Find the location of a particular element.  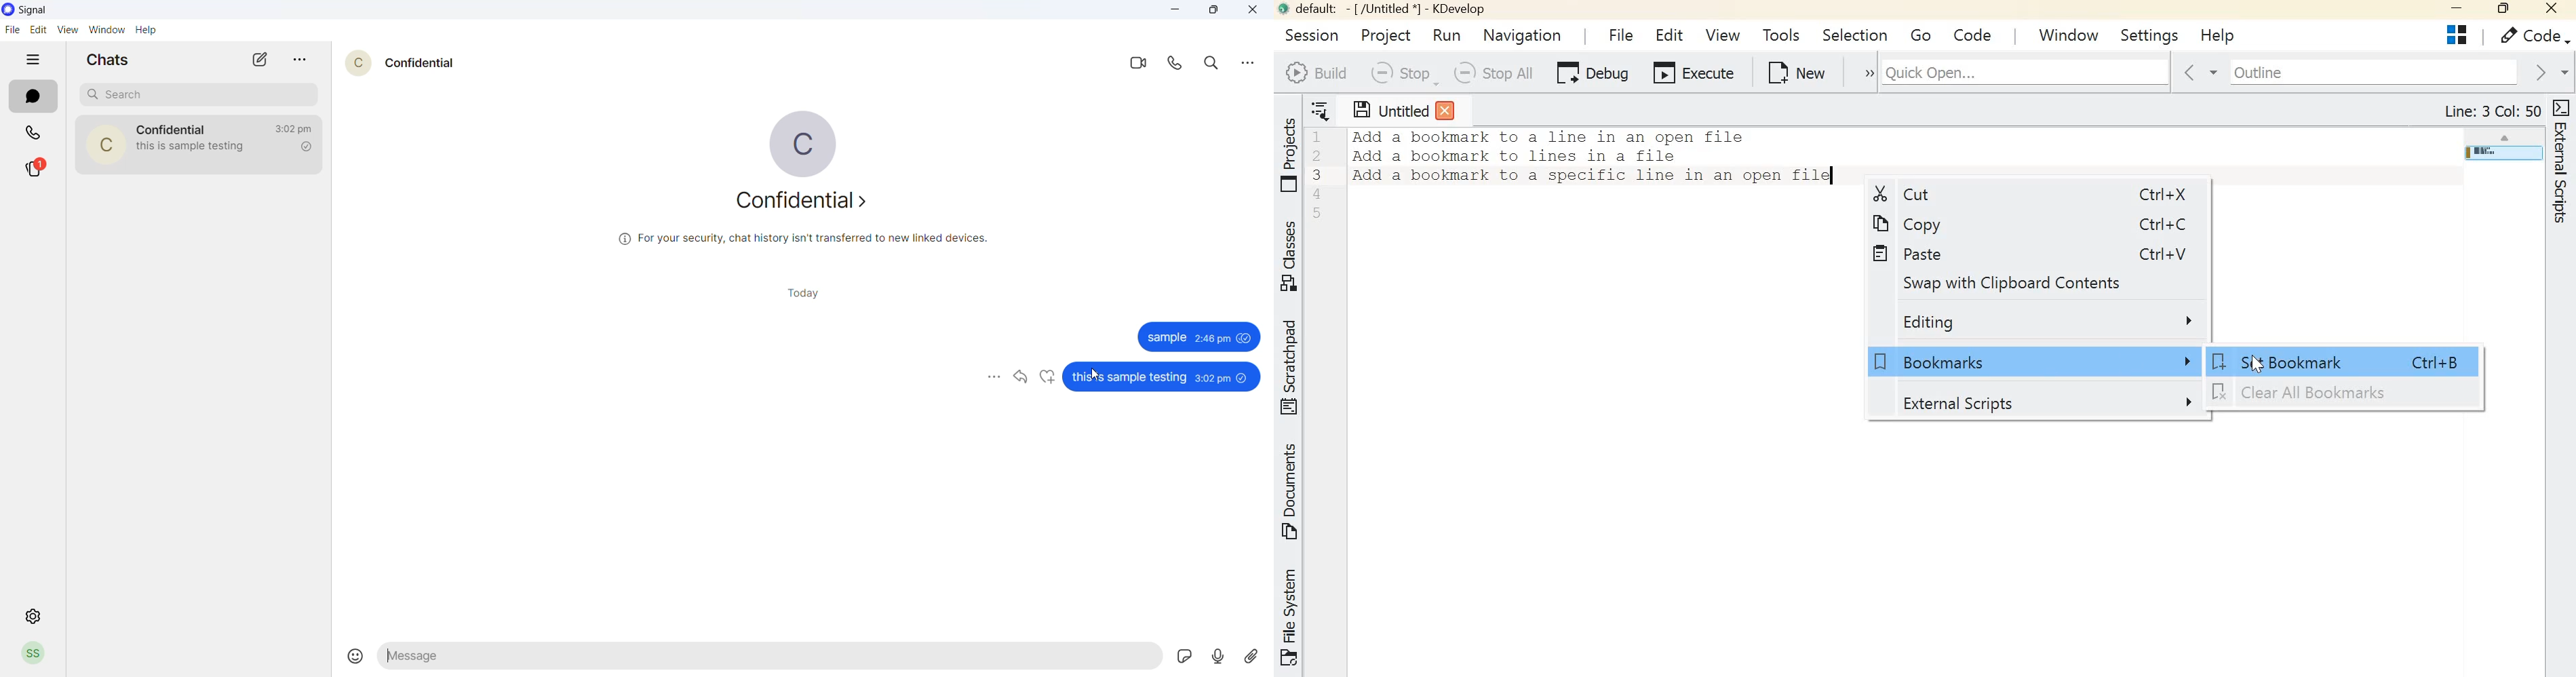

profile is located at coordinates (33, 654).